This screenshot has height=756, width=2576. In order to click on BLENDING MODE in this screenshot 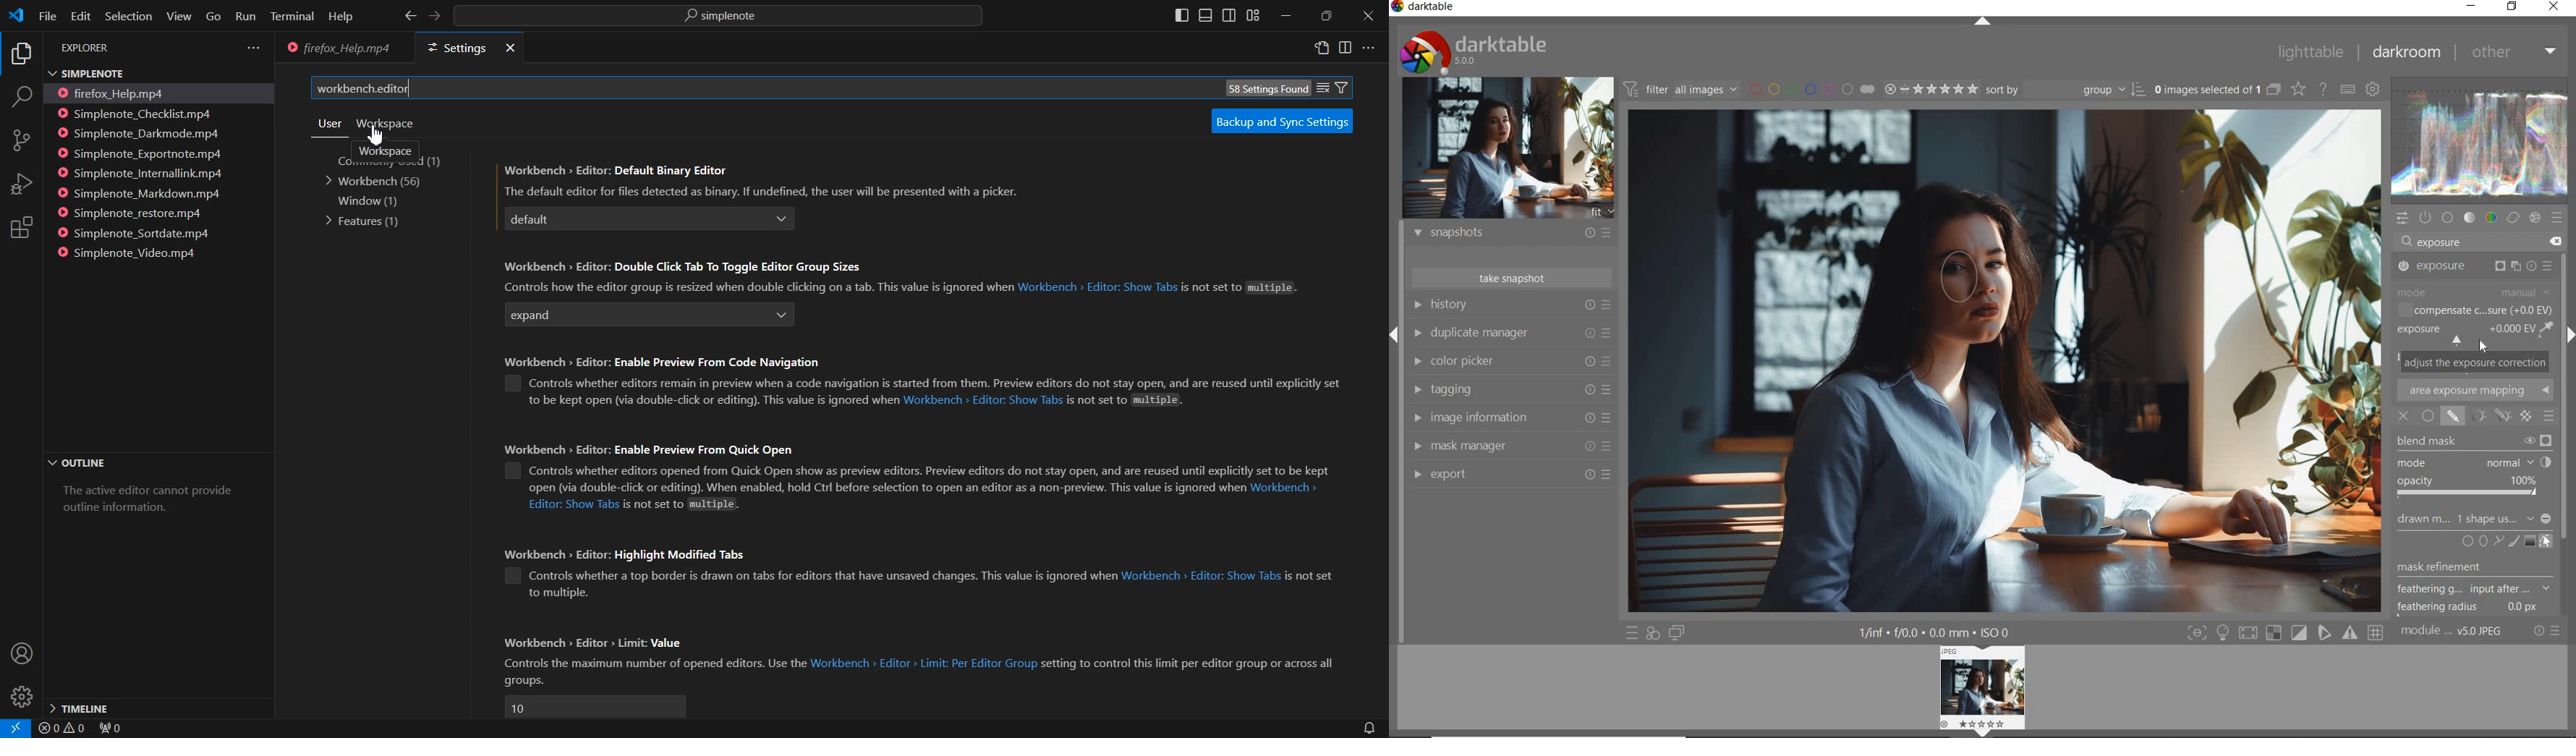, I will do `click(2549, 417)`.